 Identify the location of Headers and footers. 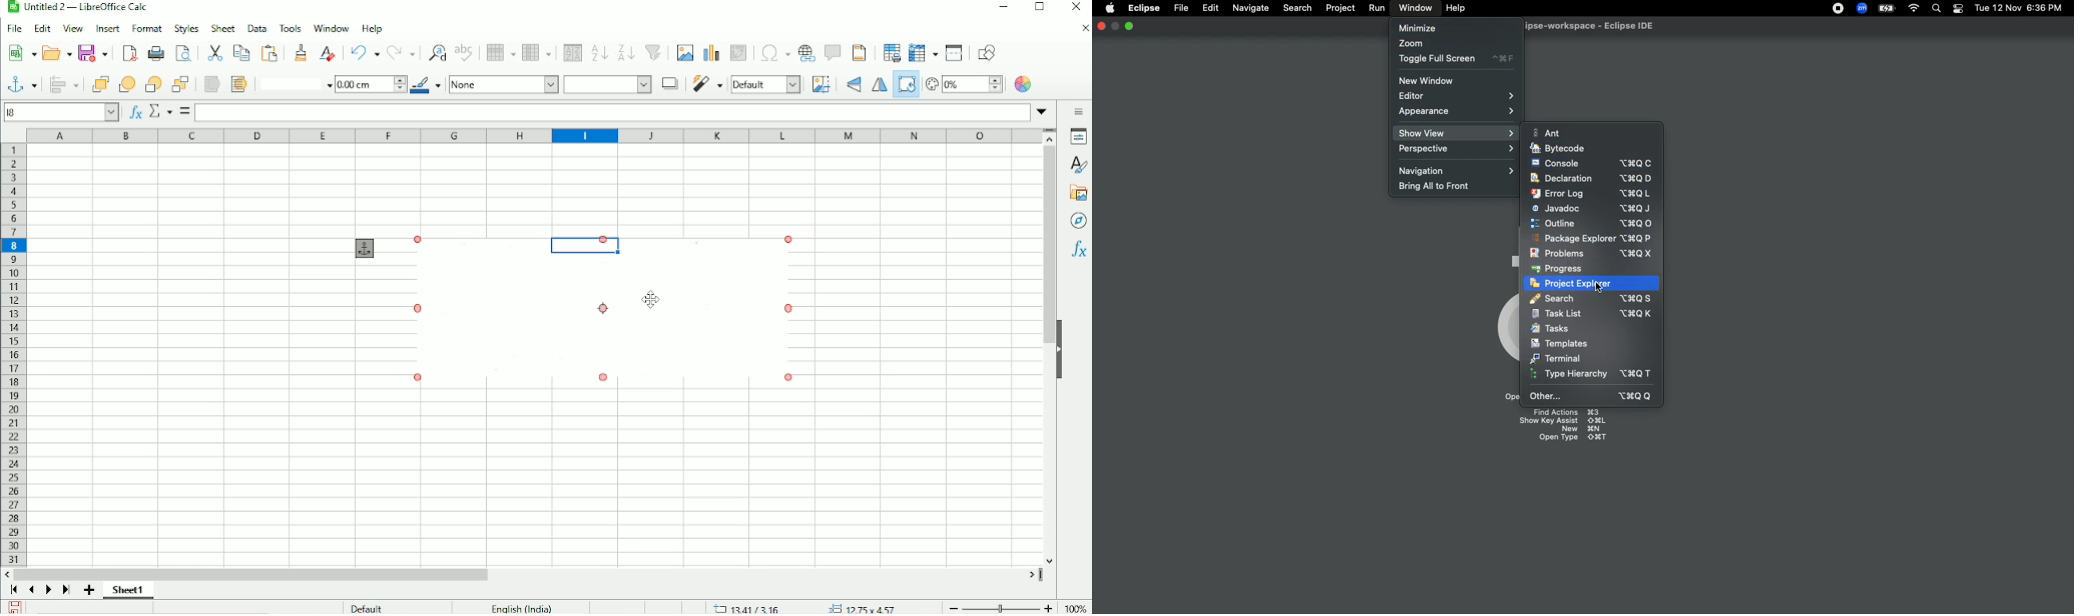
(860, 52).